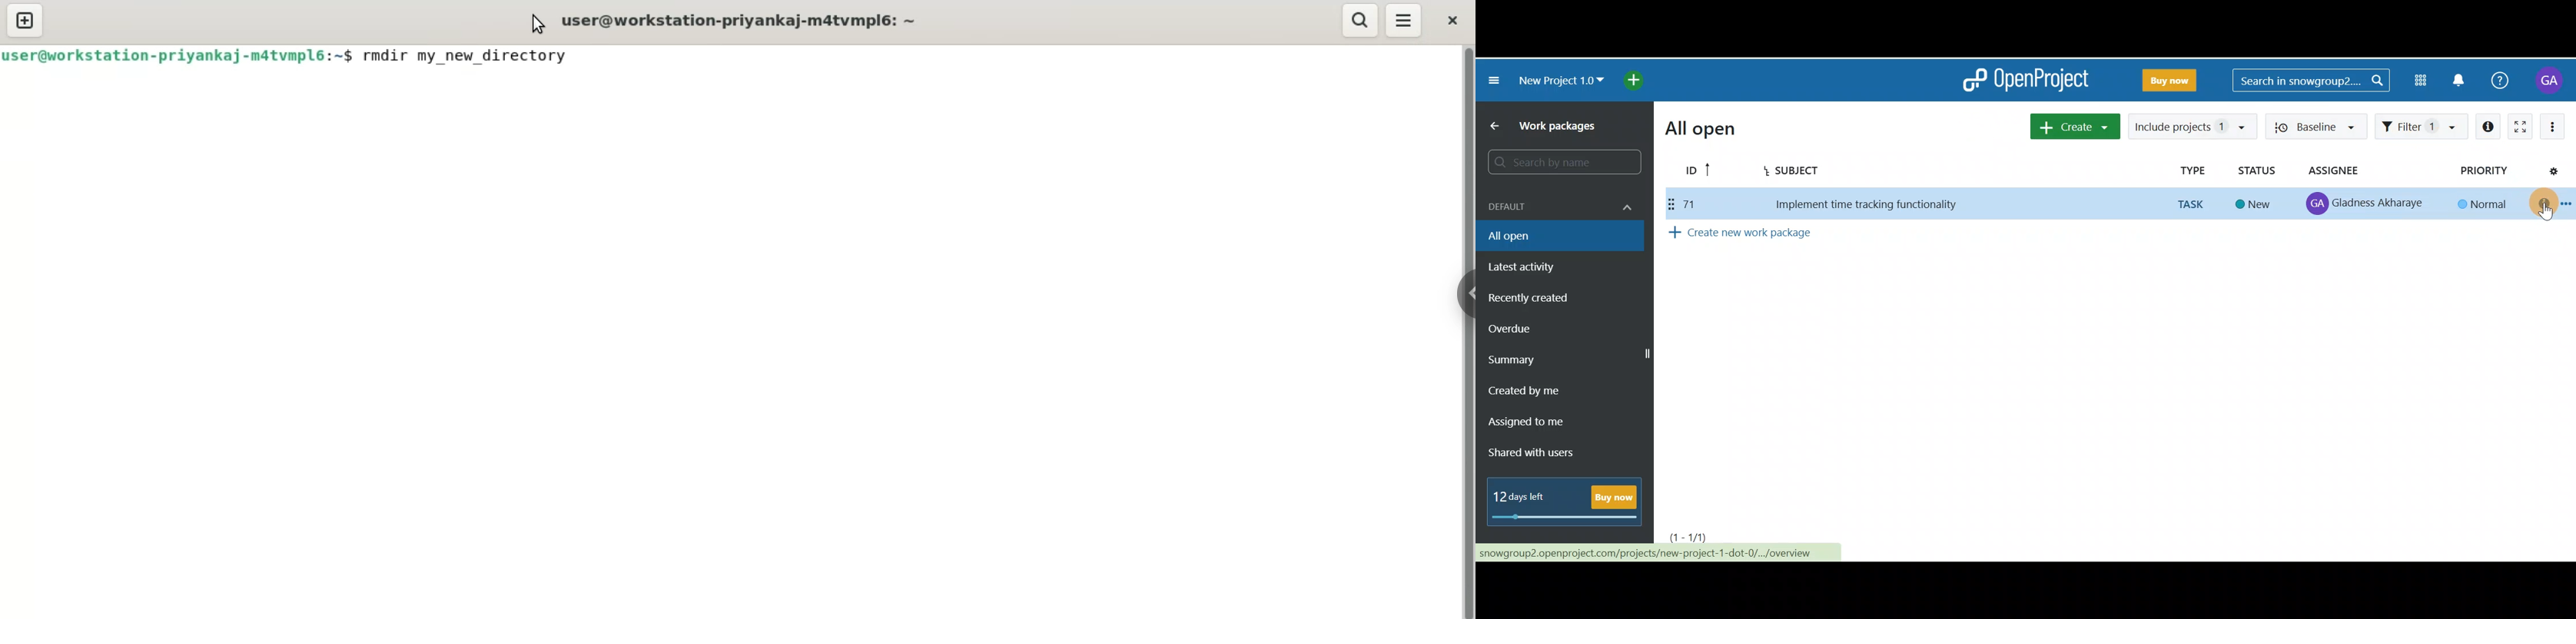 This screenshot has width=2576, height=644. Describe the element at coordinates (2169, 80) in the screenshot. I see `Buy now` at that location.